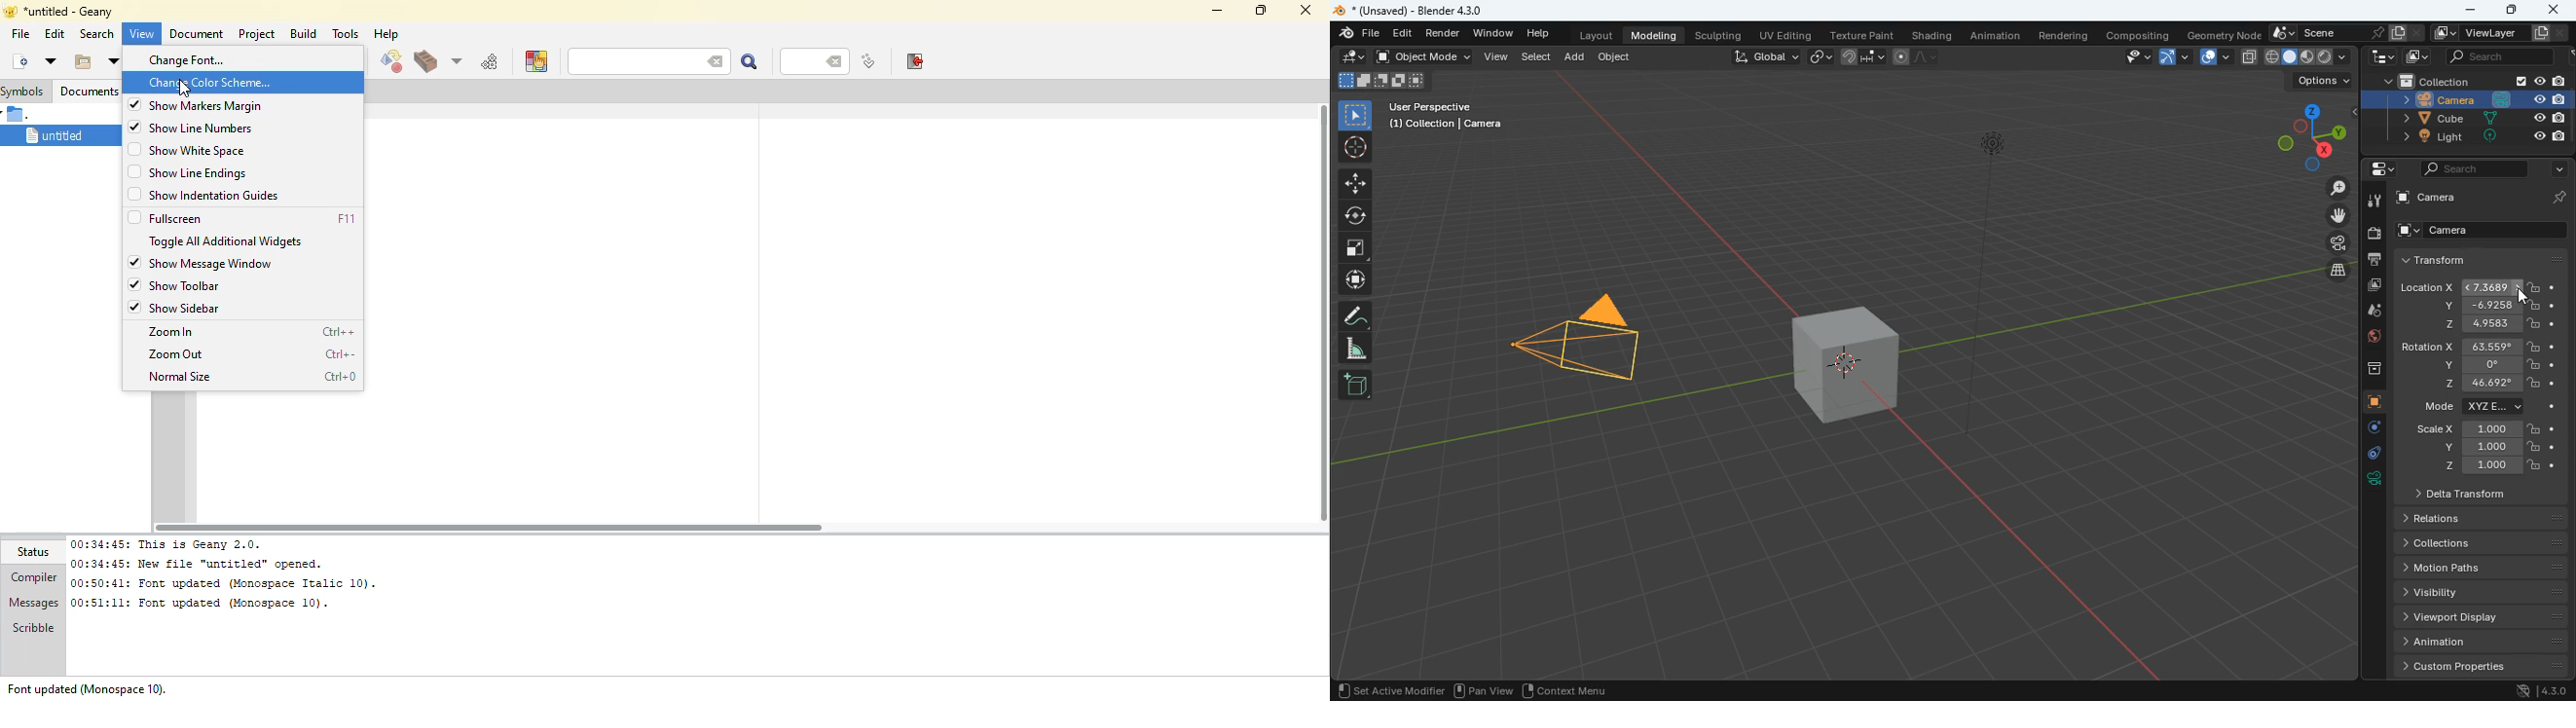  Describe the element at coordinates (2377, 169) in the screenshot. I see `settings` at that location.